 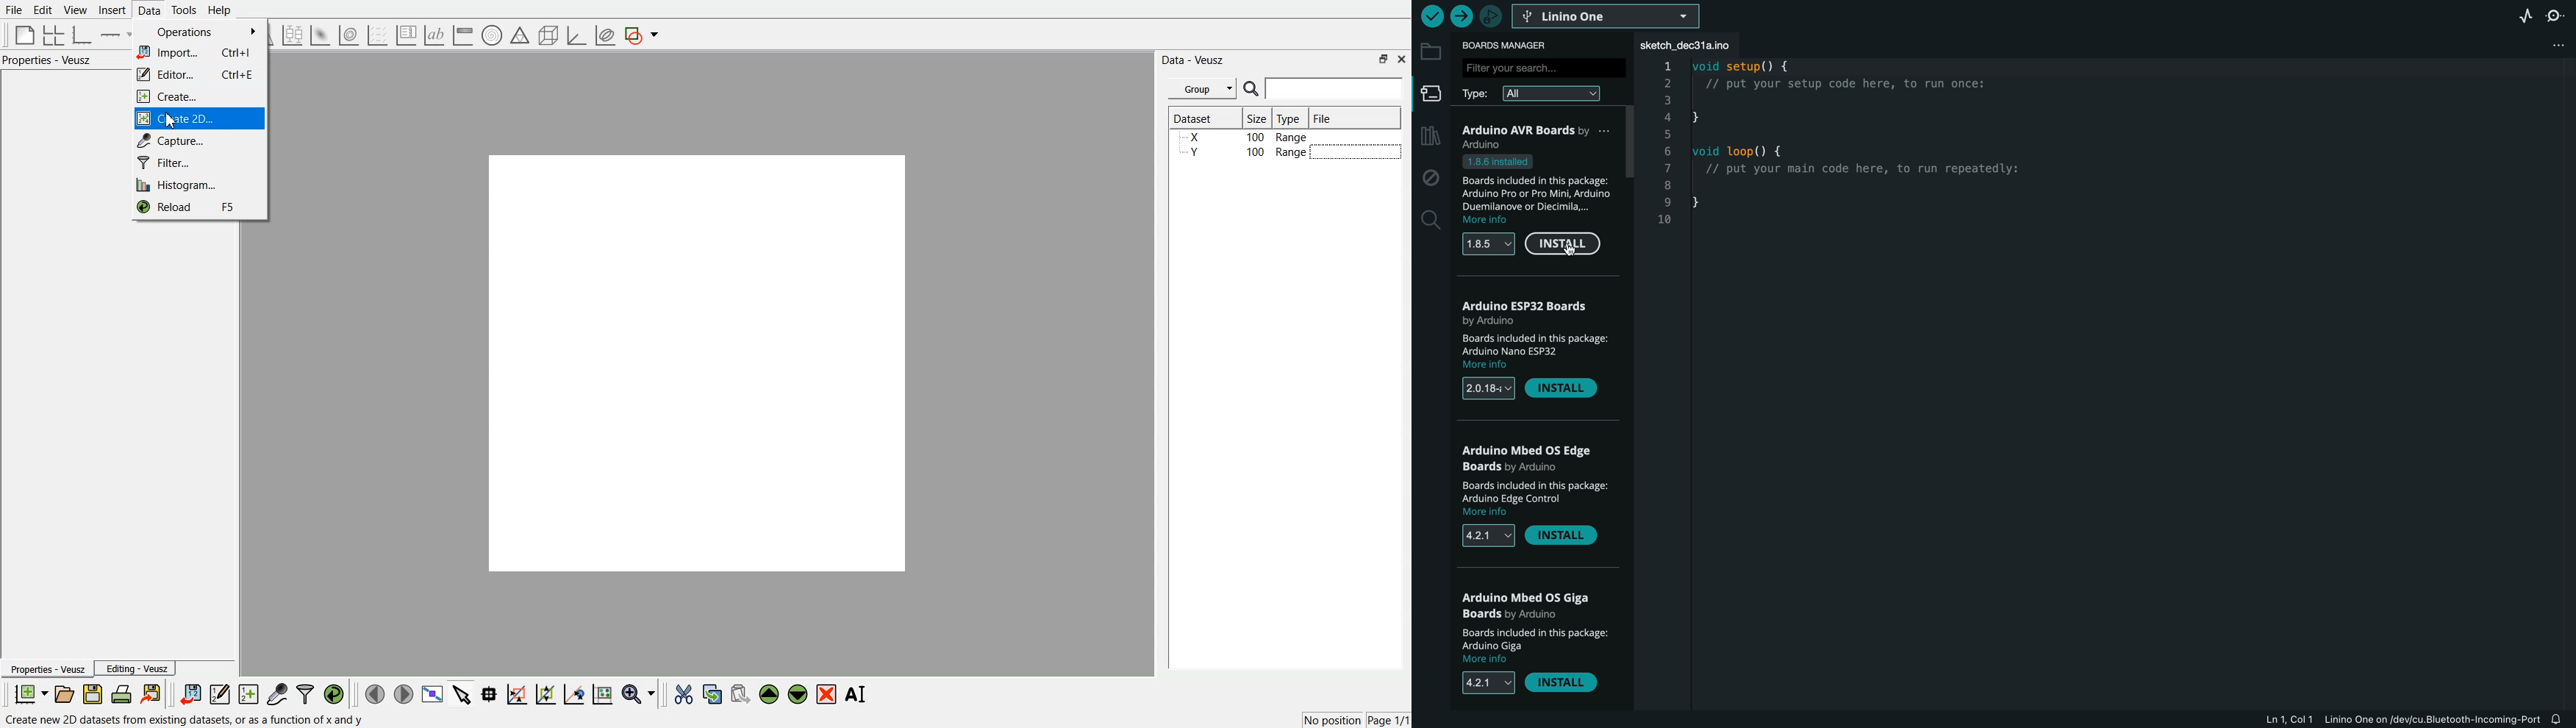 I want to click on Rename the selected widget, so click(x=857, y=694).